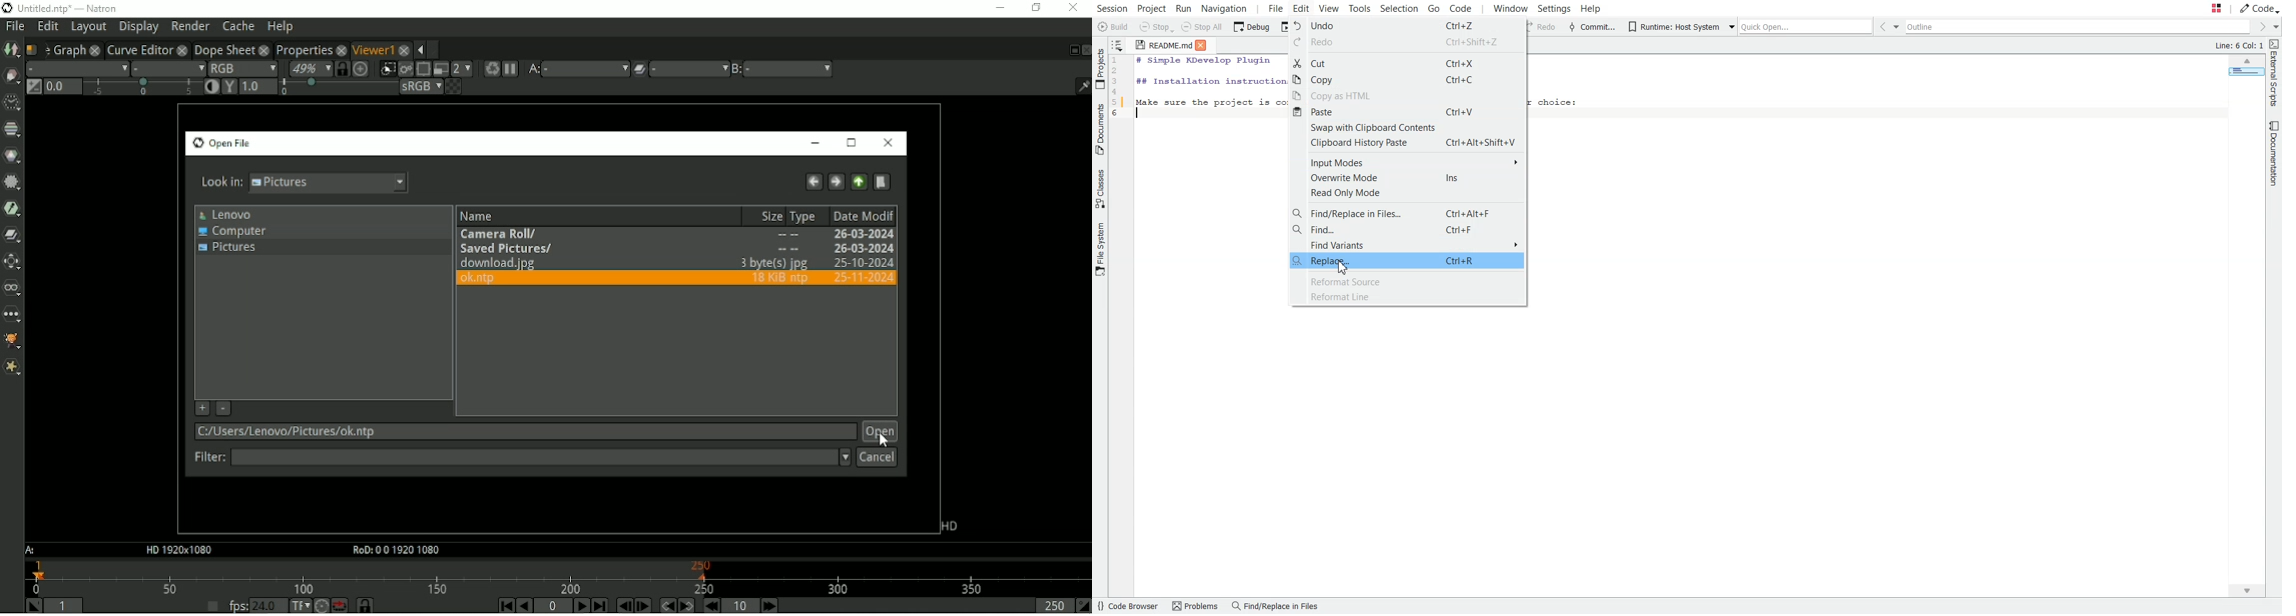 The width and height of the screenshot is (2296, 616). Describe the element at coordinates (1408, 244) in the screenshot. I see `Find Variants` at that location.